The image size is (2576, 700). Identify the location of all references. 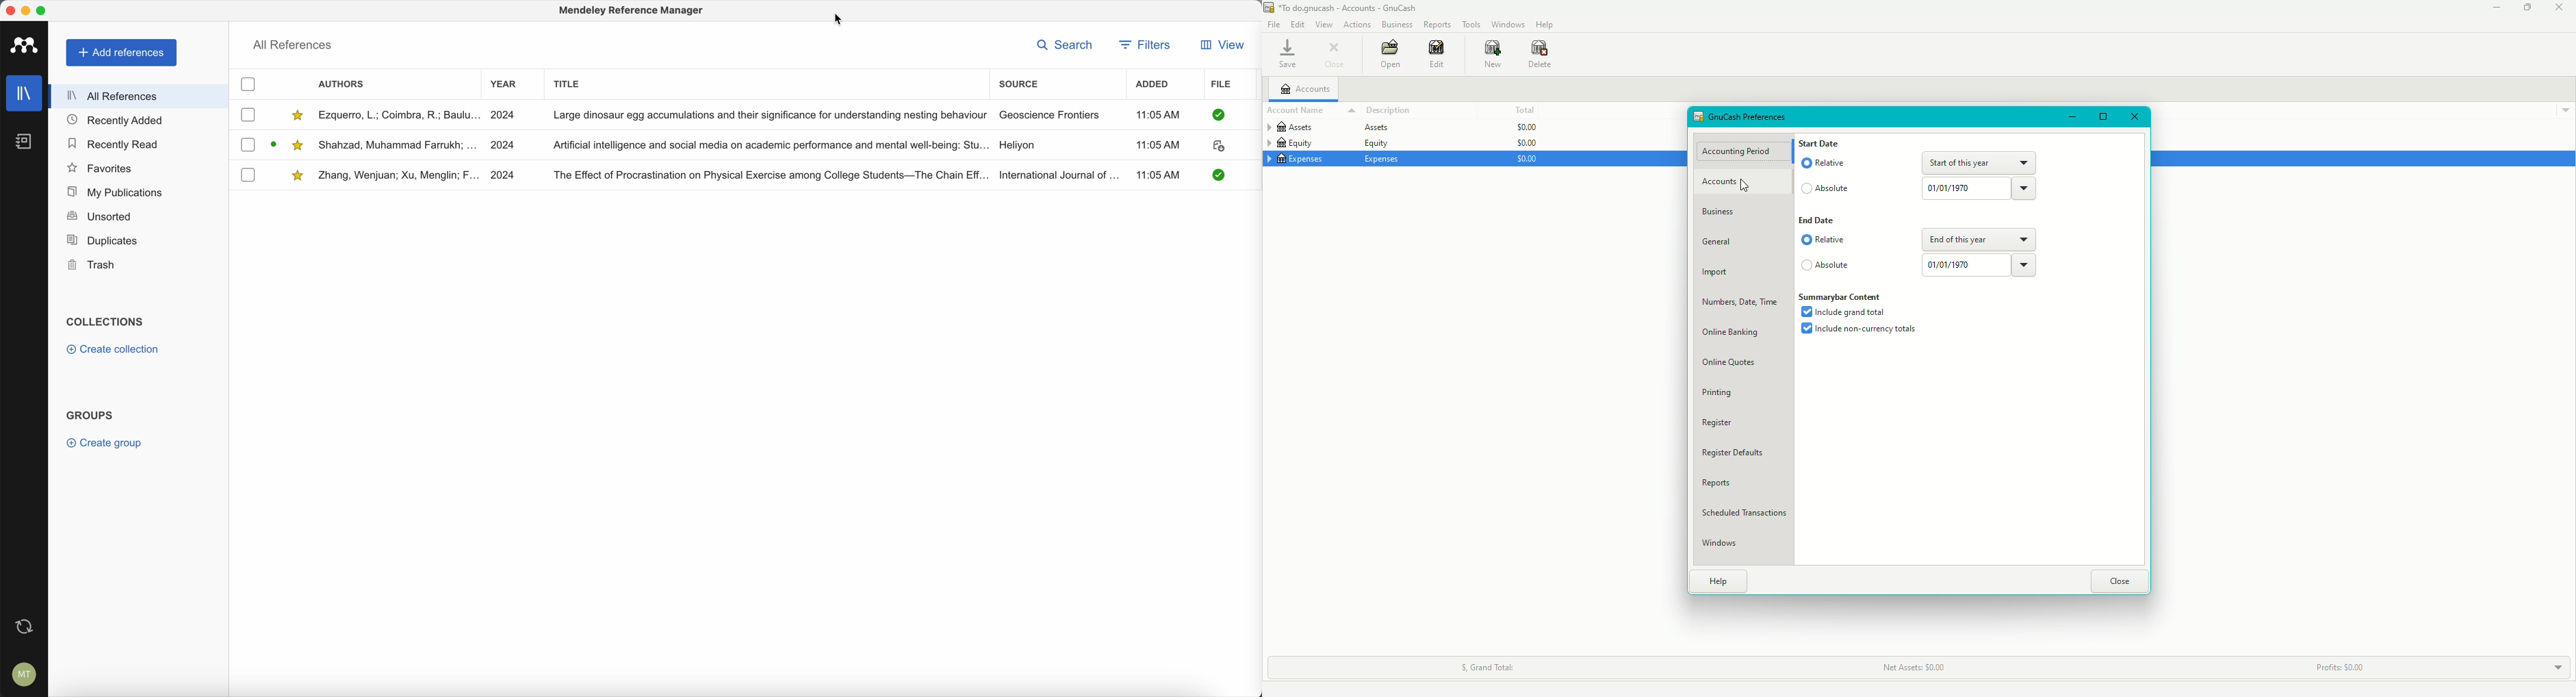
(140, 95).